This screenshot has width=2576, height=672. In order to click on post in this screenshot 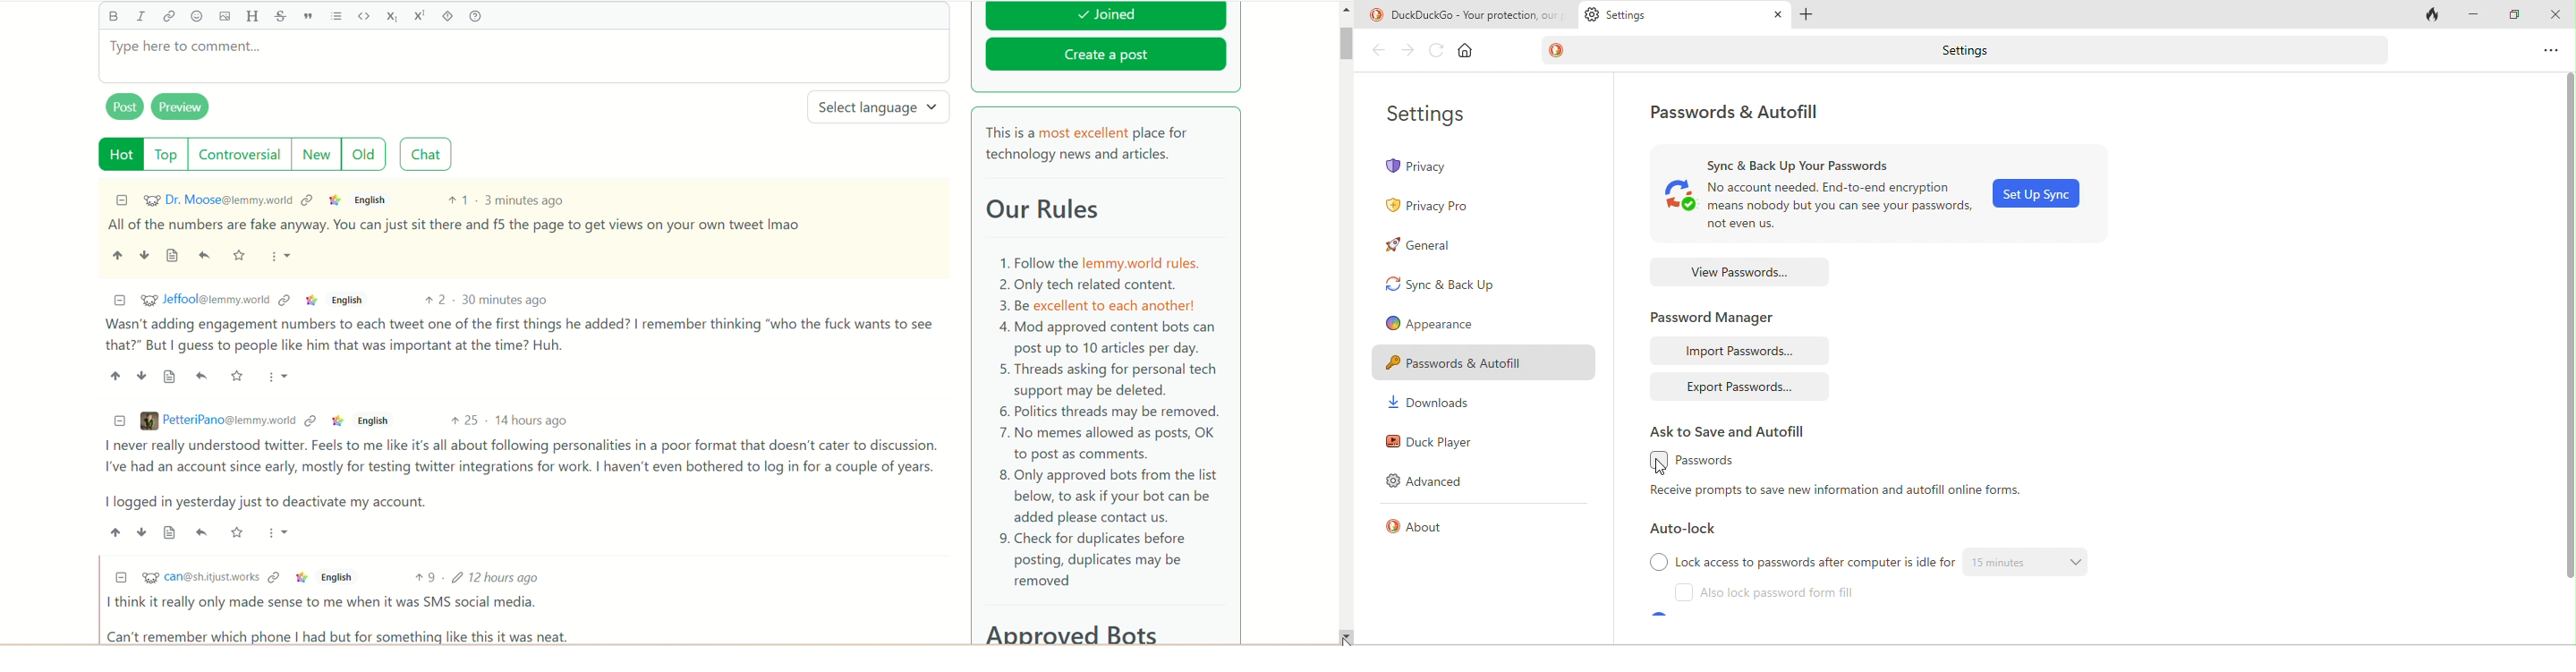, I will do `click(125, 106)`.